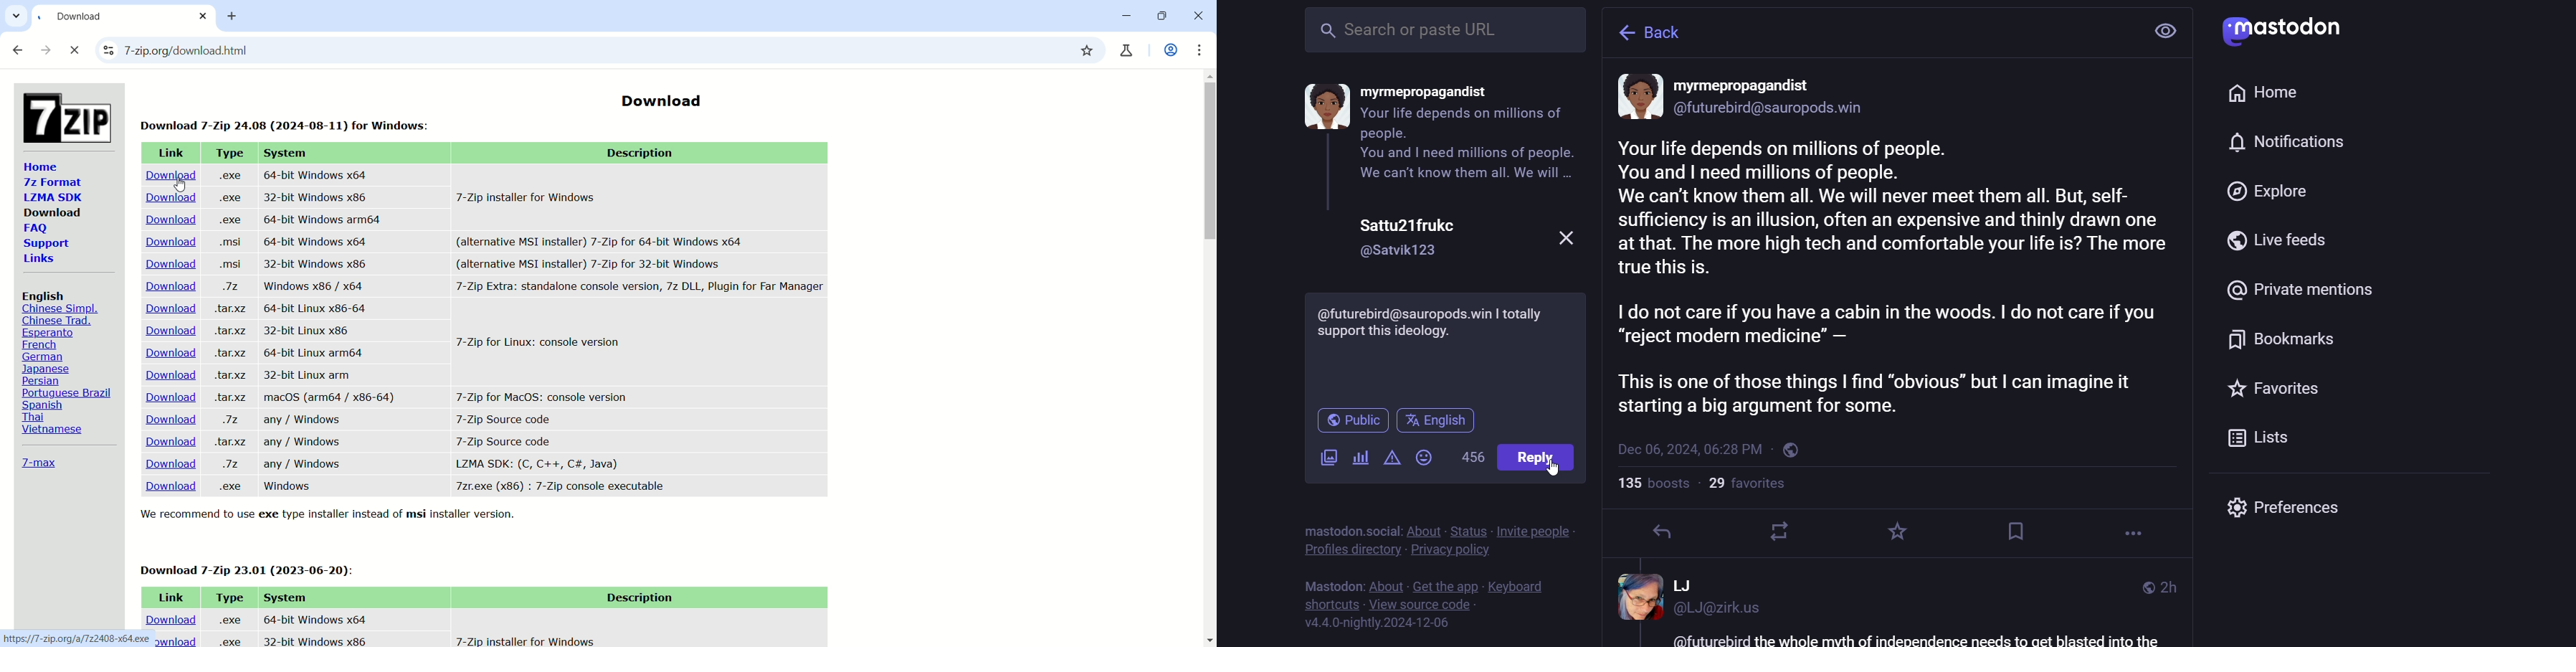 The width and height of the screenshot is (2576, 672). Describe the element at coordinates (2175, 587) in the screenshot. I see `last modifiied` at that location.